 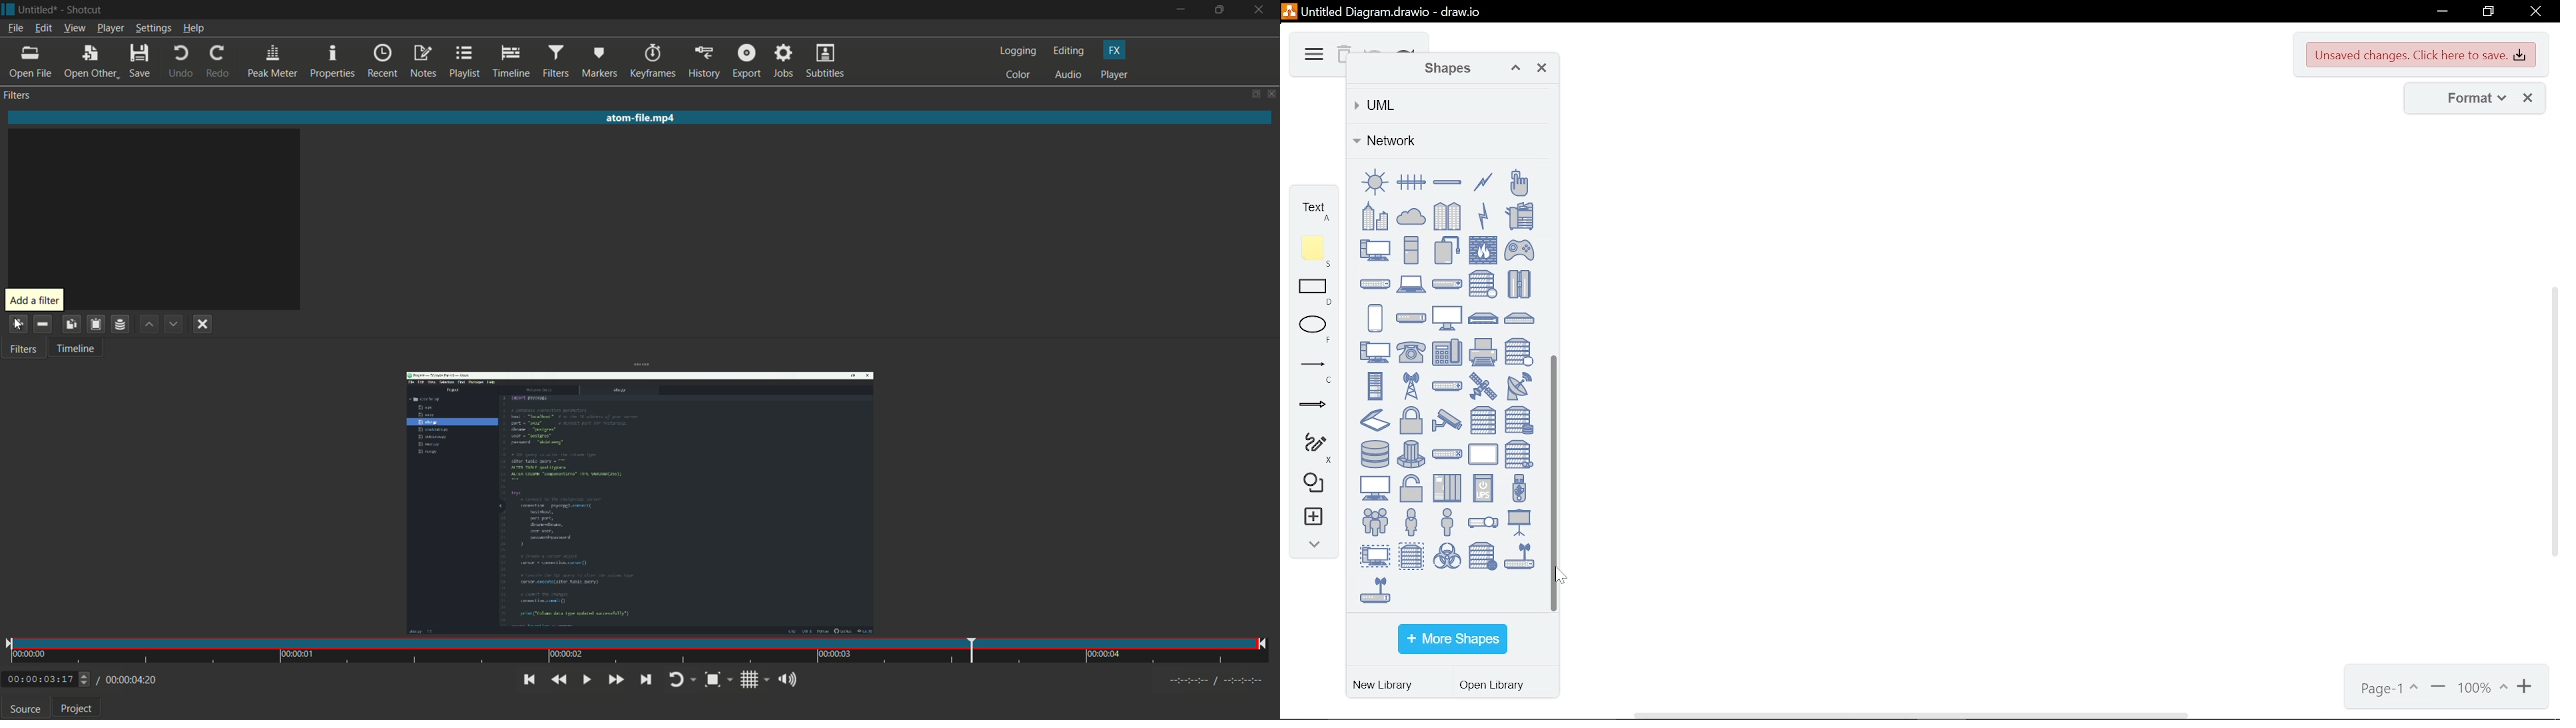 What do you see at coordinates (1447, 521) in the screenshot?
I see `user male` at bounding box center [1447, 521].